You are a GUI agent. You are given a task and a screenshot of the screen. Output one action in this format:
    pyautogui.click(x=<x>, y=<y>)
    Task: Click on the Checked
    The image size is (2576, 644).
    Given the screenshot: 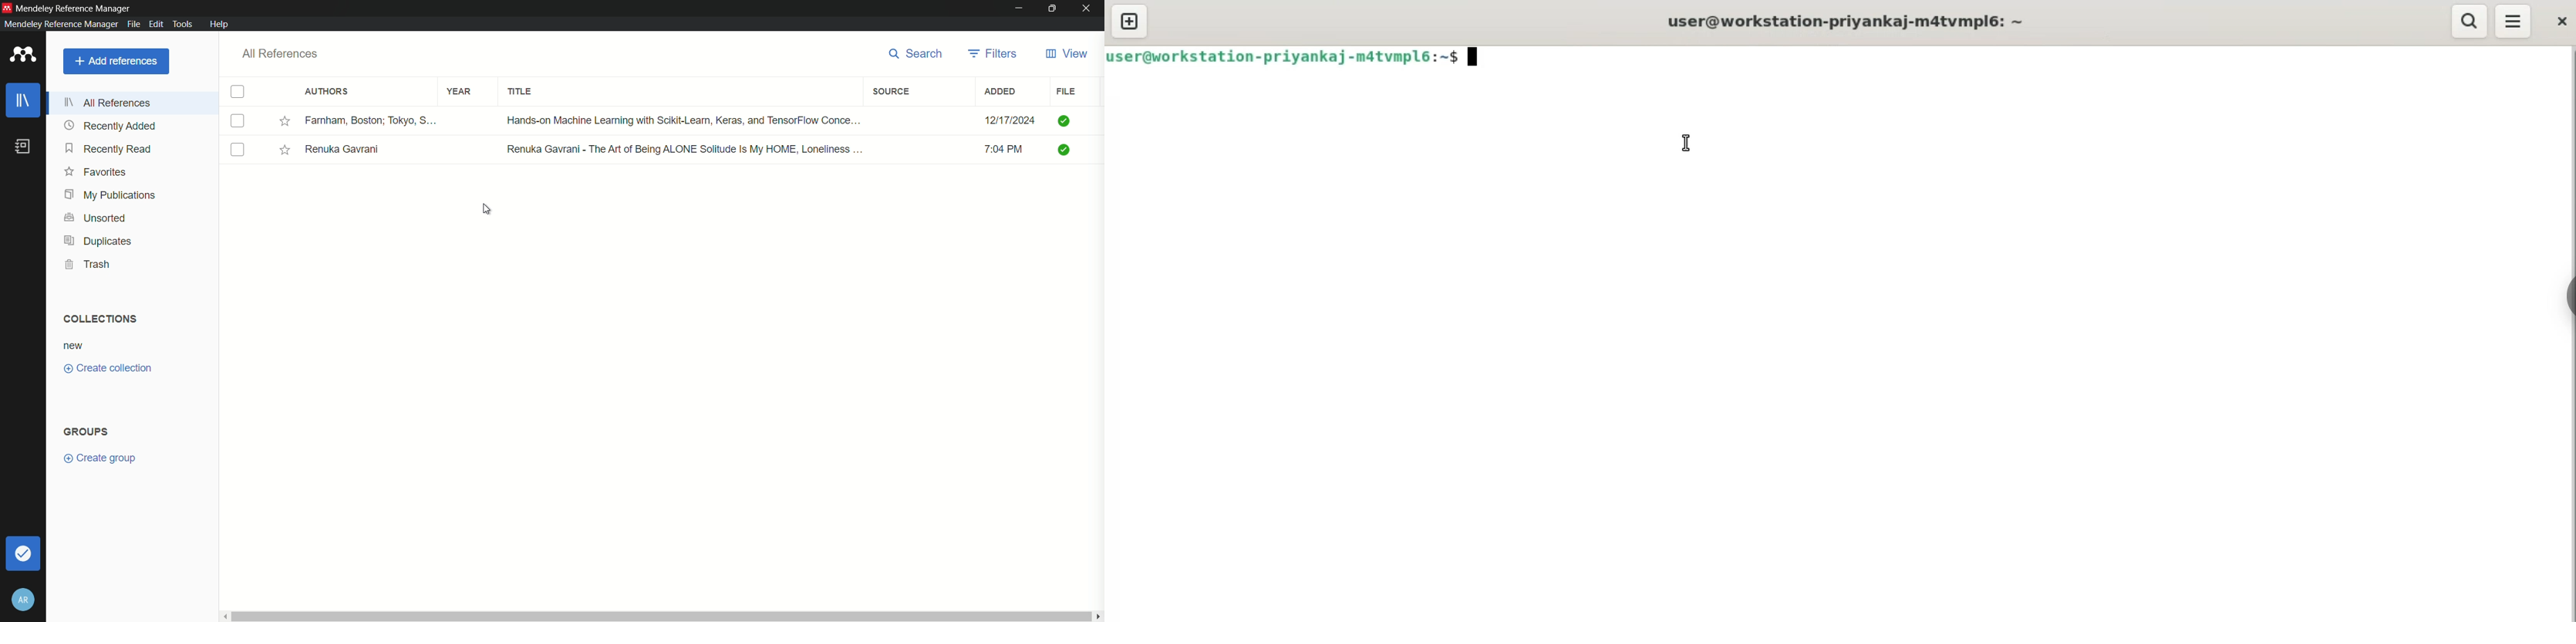 What is the action you would take?
    pyautogui.click(x=1065, y=150)
    